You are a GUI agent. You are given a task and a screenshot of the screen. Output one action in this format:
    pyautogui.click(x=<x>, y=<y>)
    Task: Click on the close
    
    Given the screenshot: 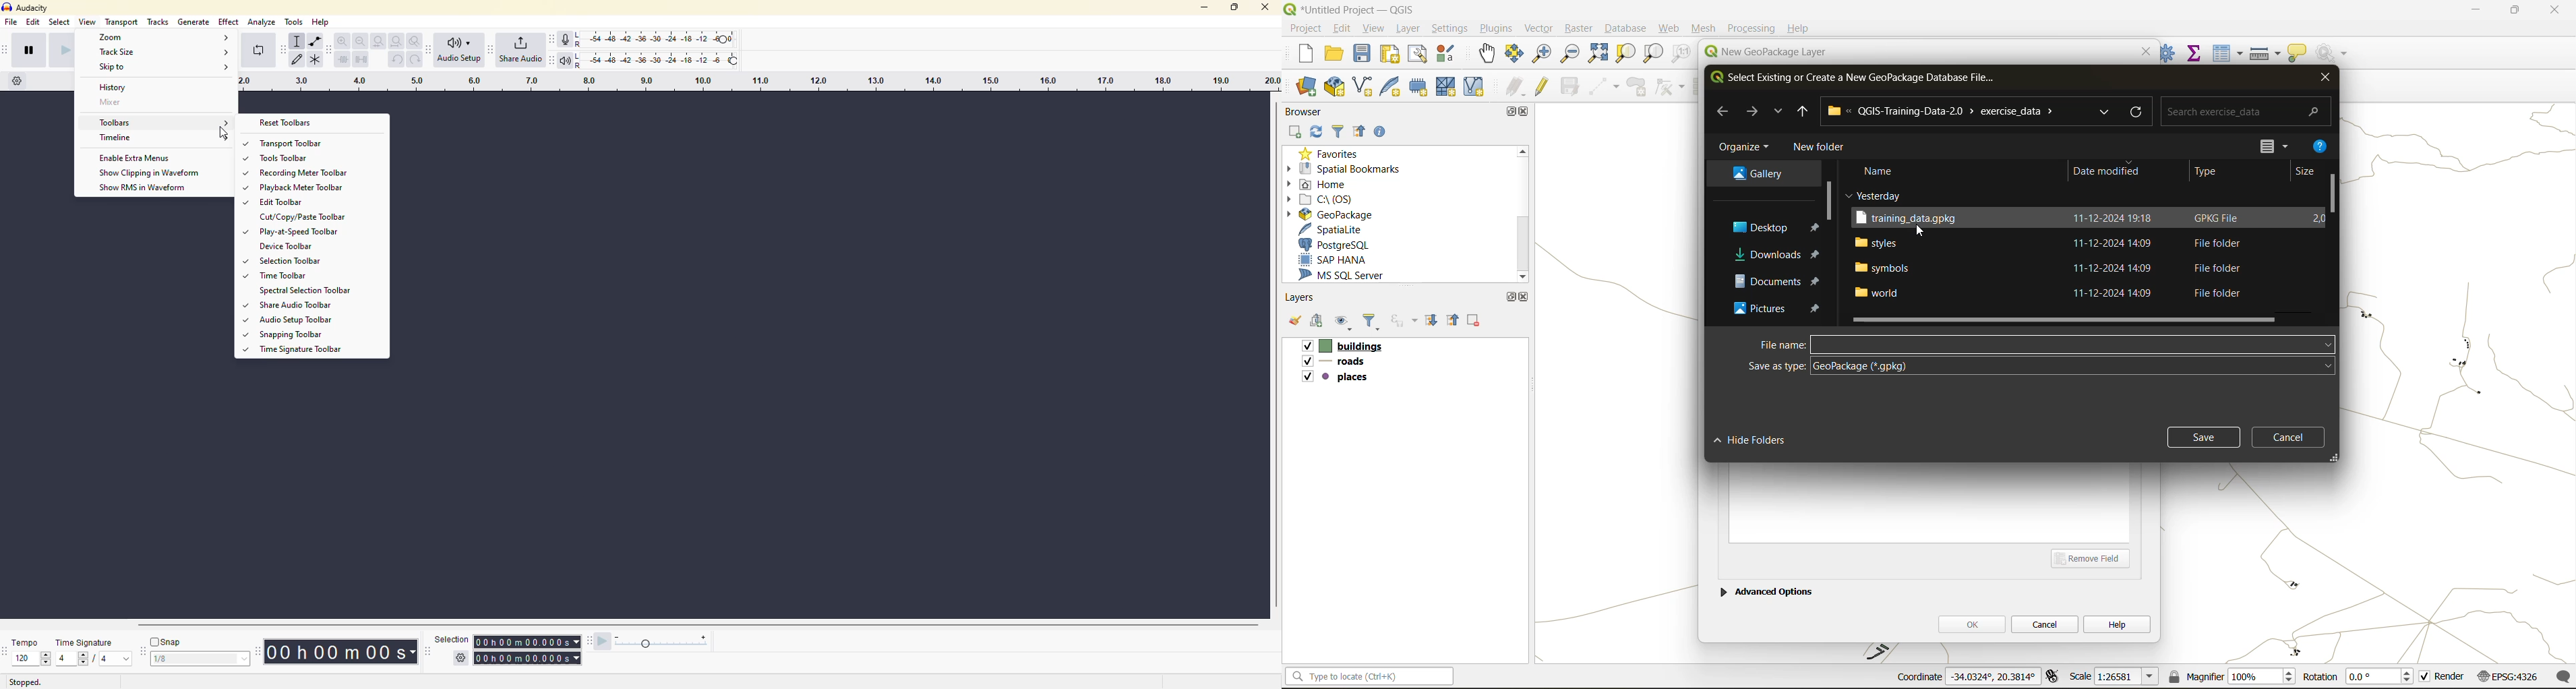 What is the action you would take?
    pyautogui.click(x=1524, y=297)
    